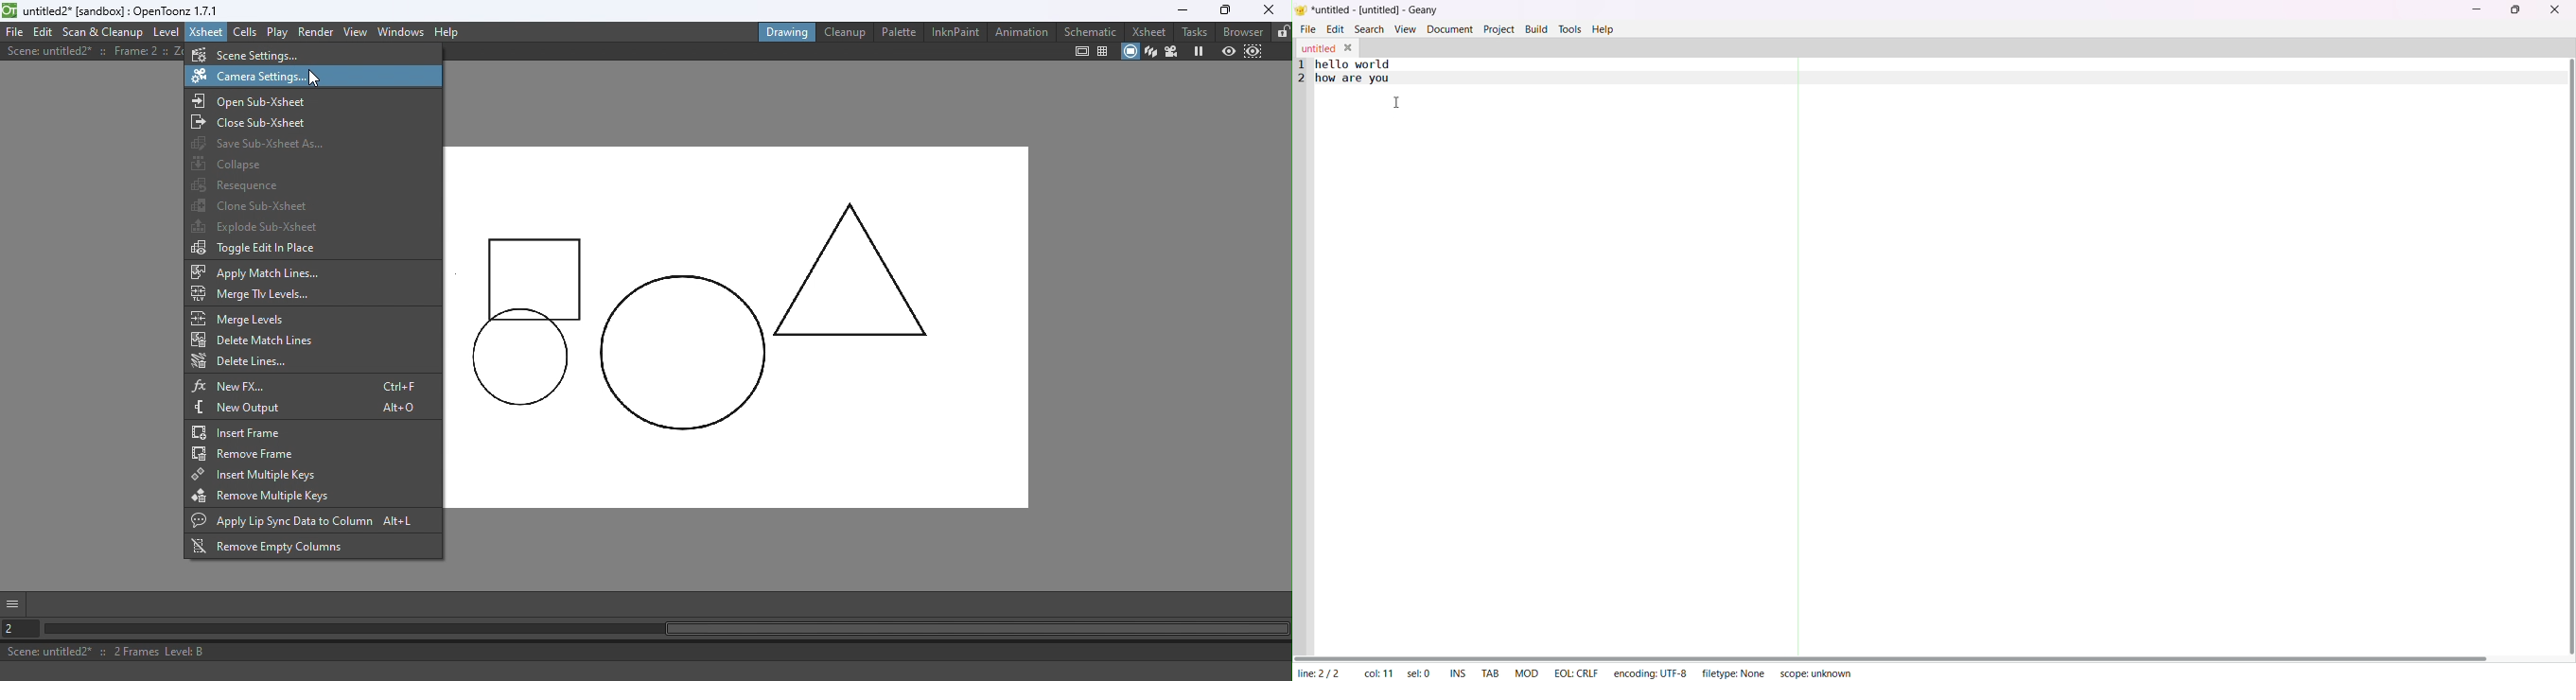 This screenshot has height=700, width=2576. I want to click on Scene: untitled2* :: 2 Frames Level: B, so click(648, 651).